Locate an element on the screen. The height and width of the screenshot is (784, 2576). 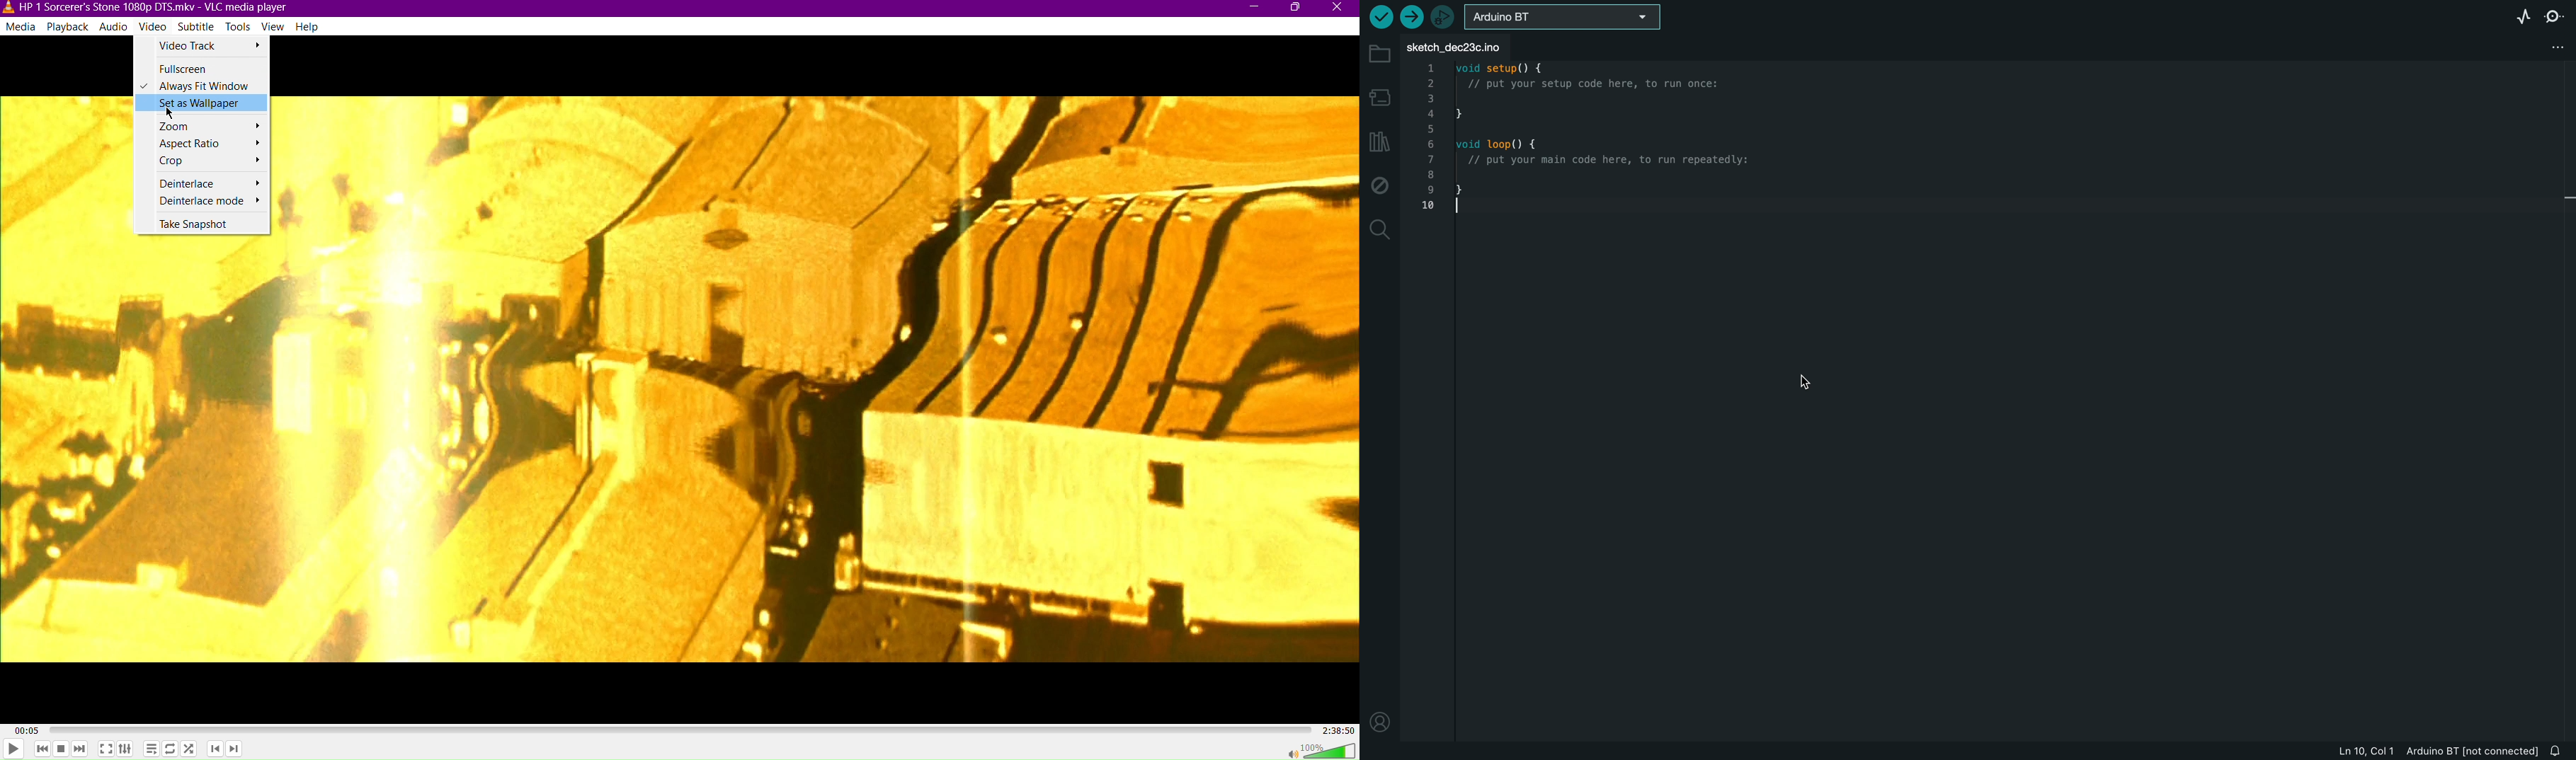
Close is located at coordinates (1339, 8).